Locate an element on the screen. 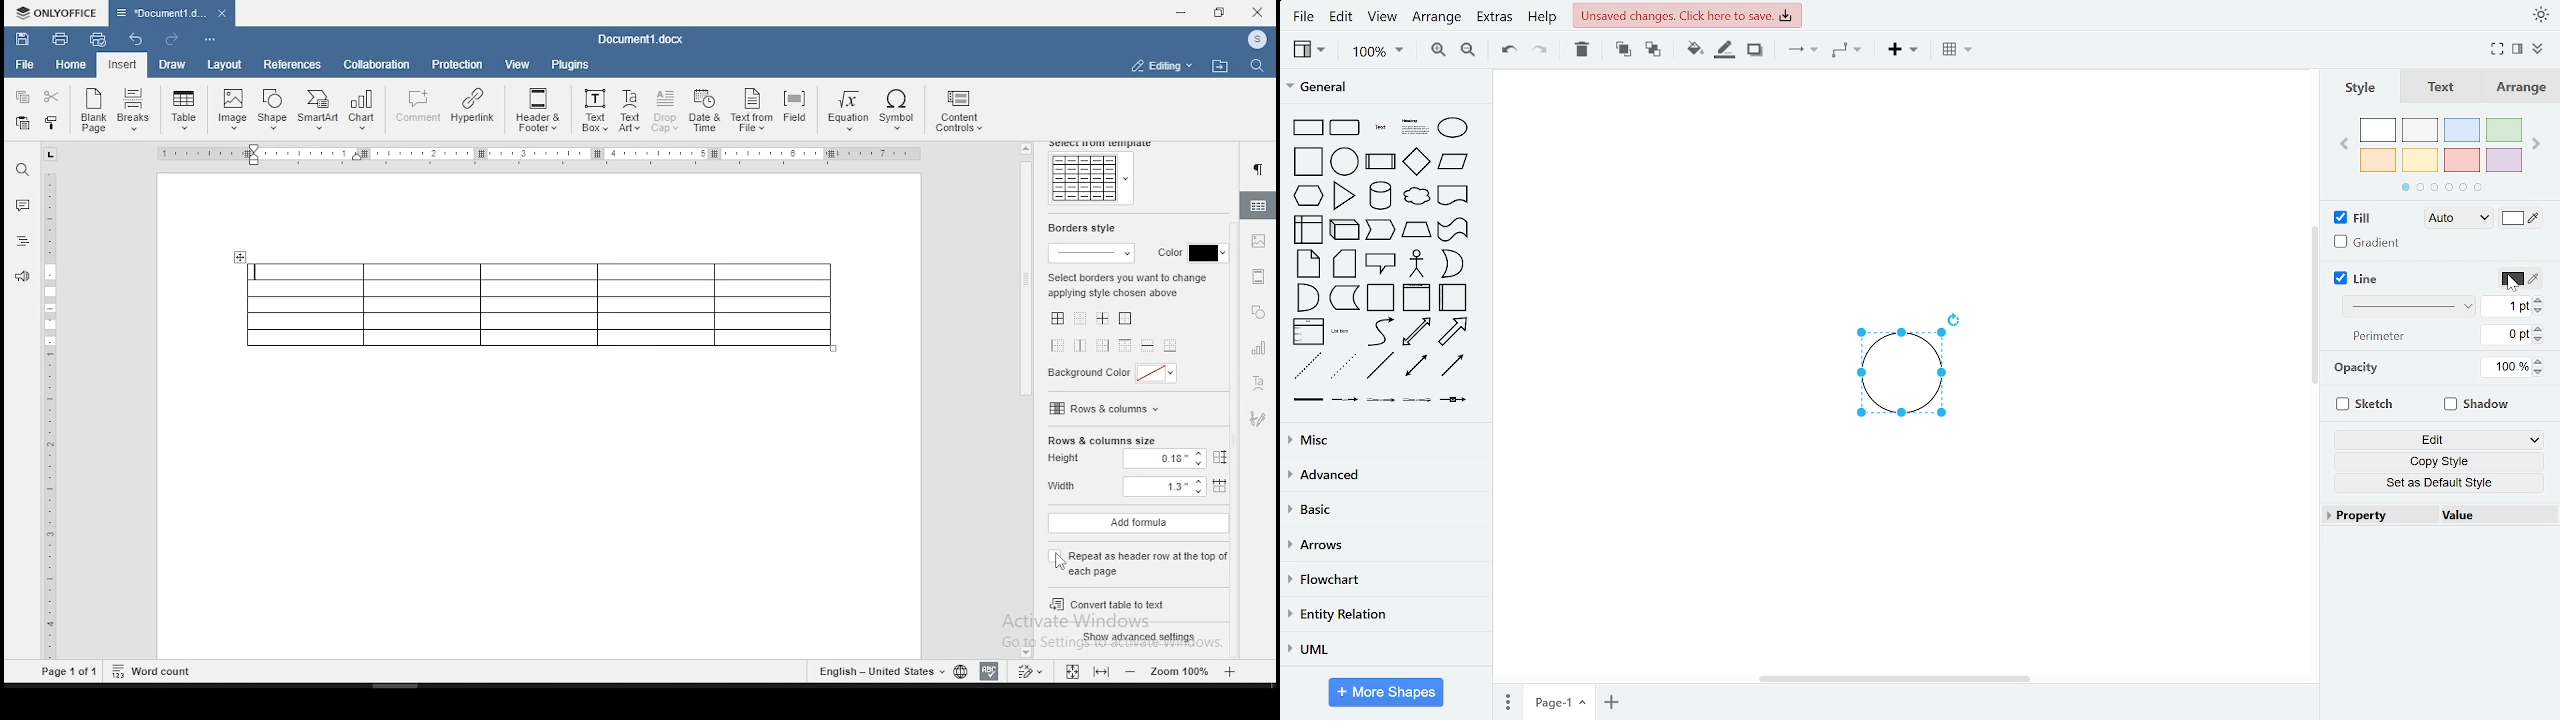 This screenshot has width=2576, height=728. content controls is located at coordinates (963, 113).